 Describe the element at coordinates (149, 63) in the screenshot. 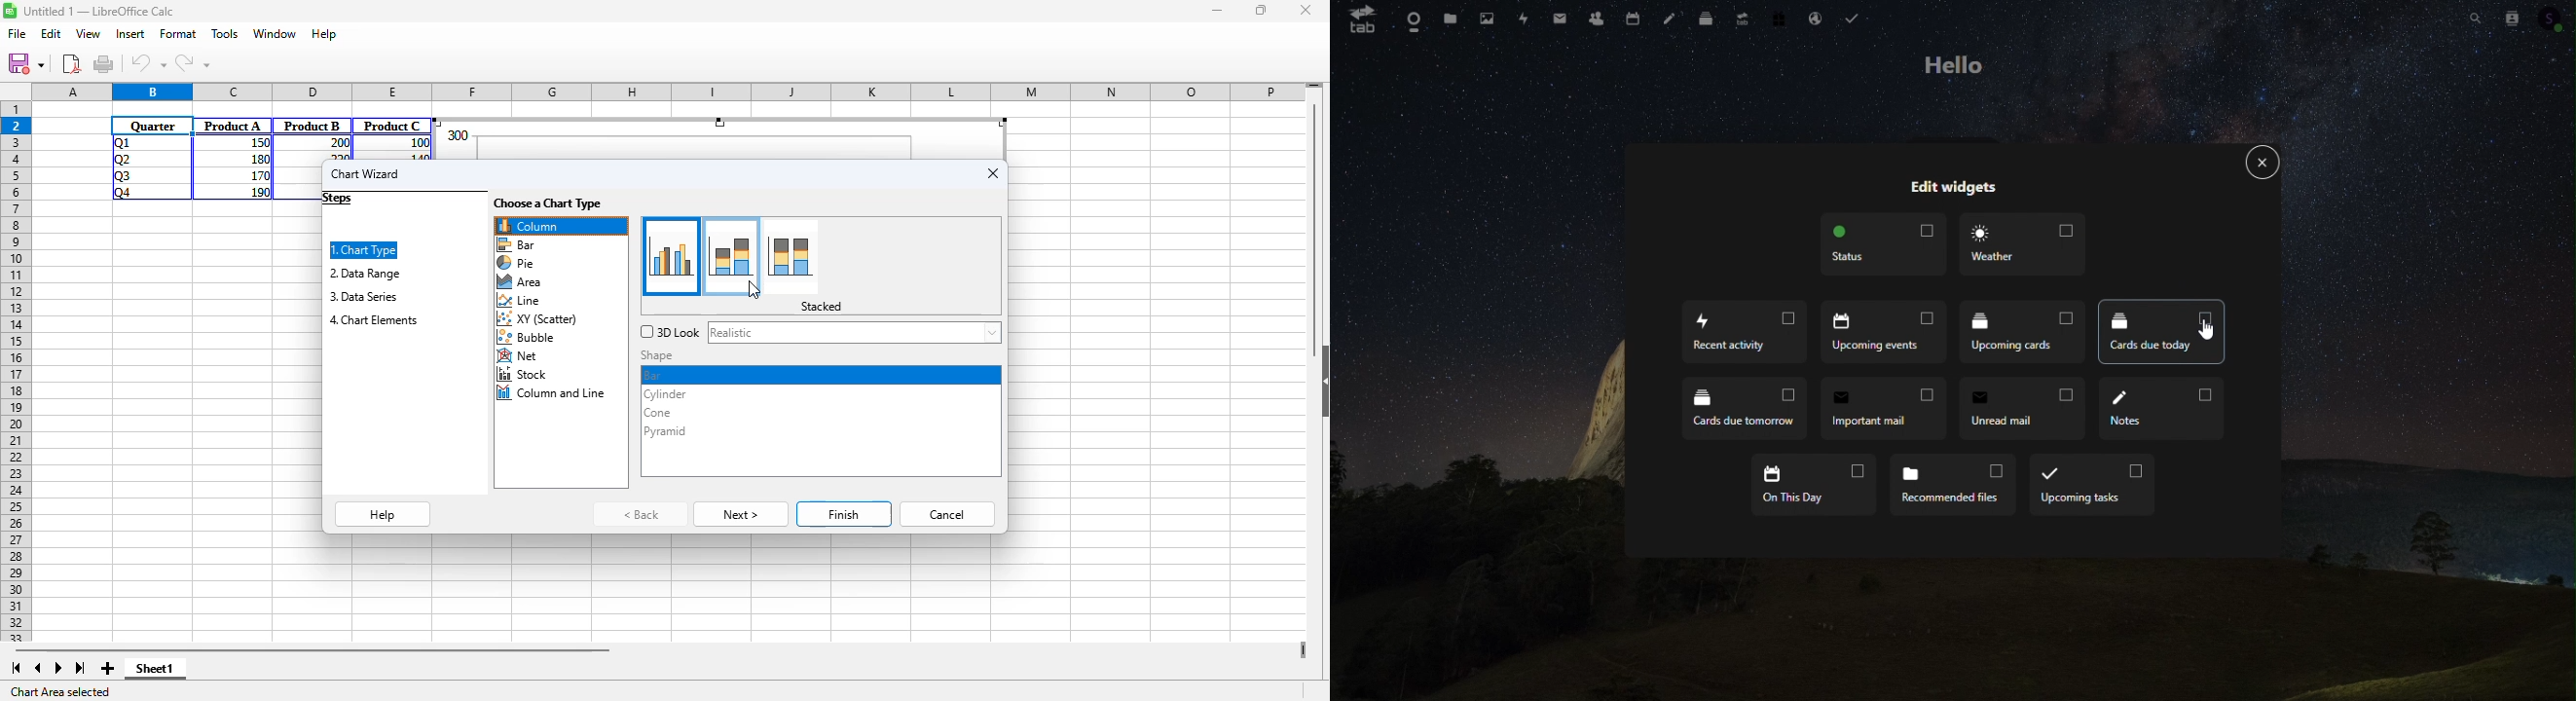

I see `undo` at that location.